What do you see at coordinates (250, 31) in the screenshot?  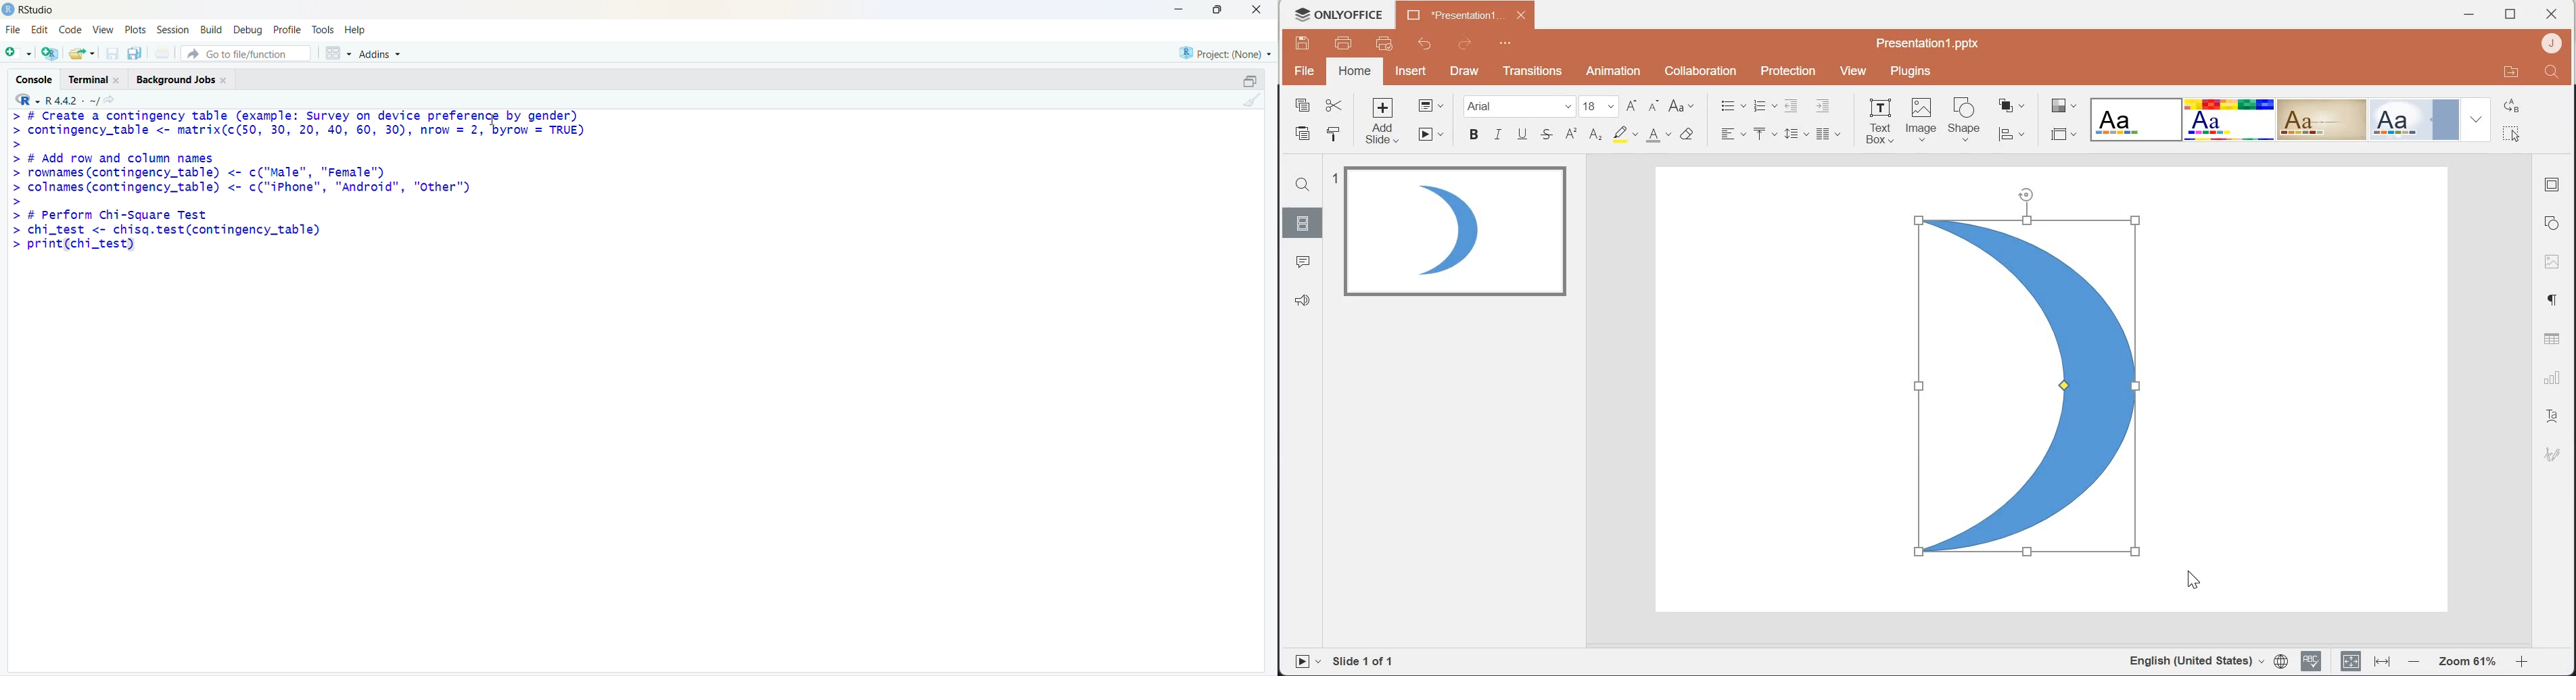 I see `Debug` at bounding box center [250, 31].